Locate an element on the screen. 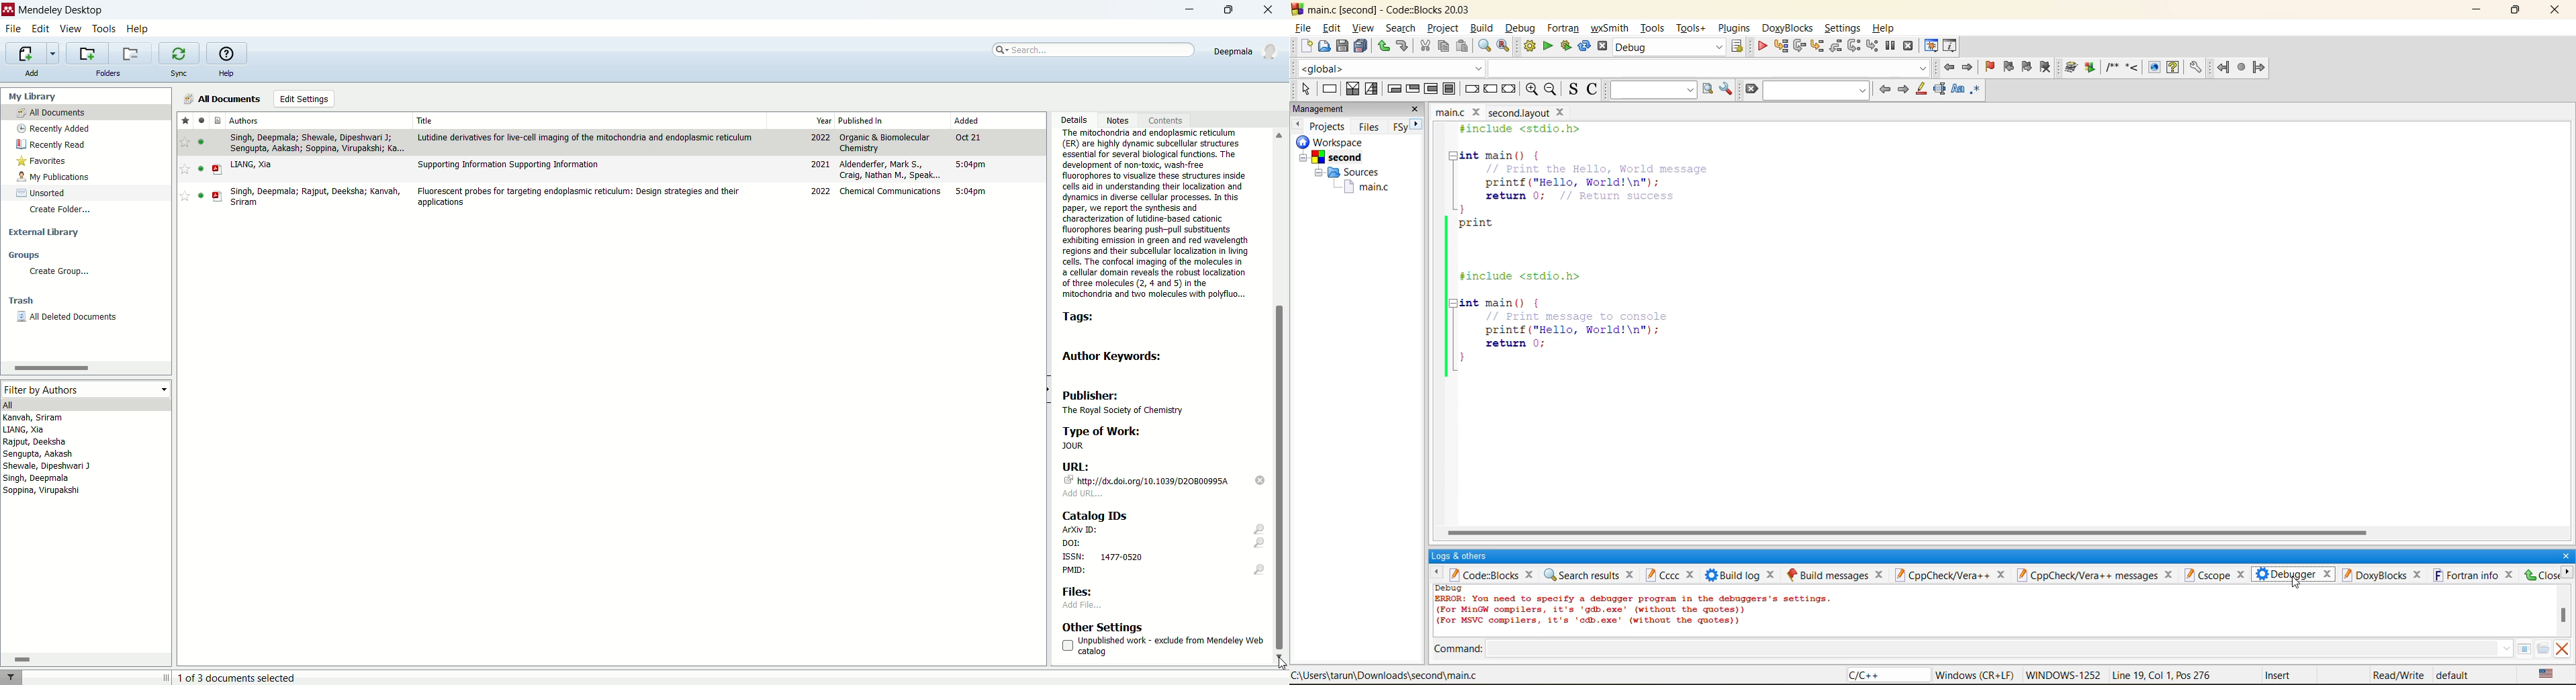  kanvah, sriram is located at coordinates (34, 418).